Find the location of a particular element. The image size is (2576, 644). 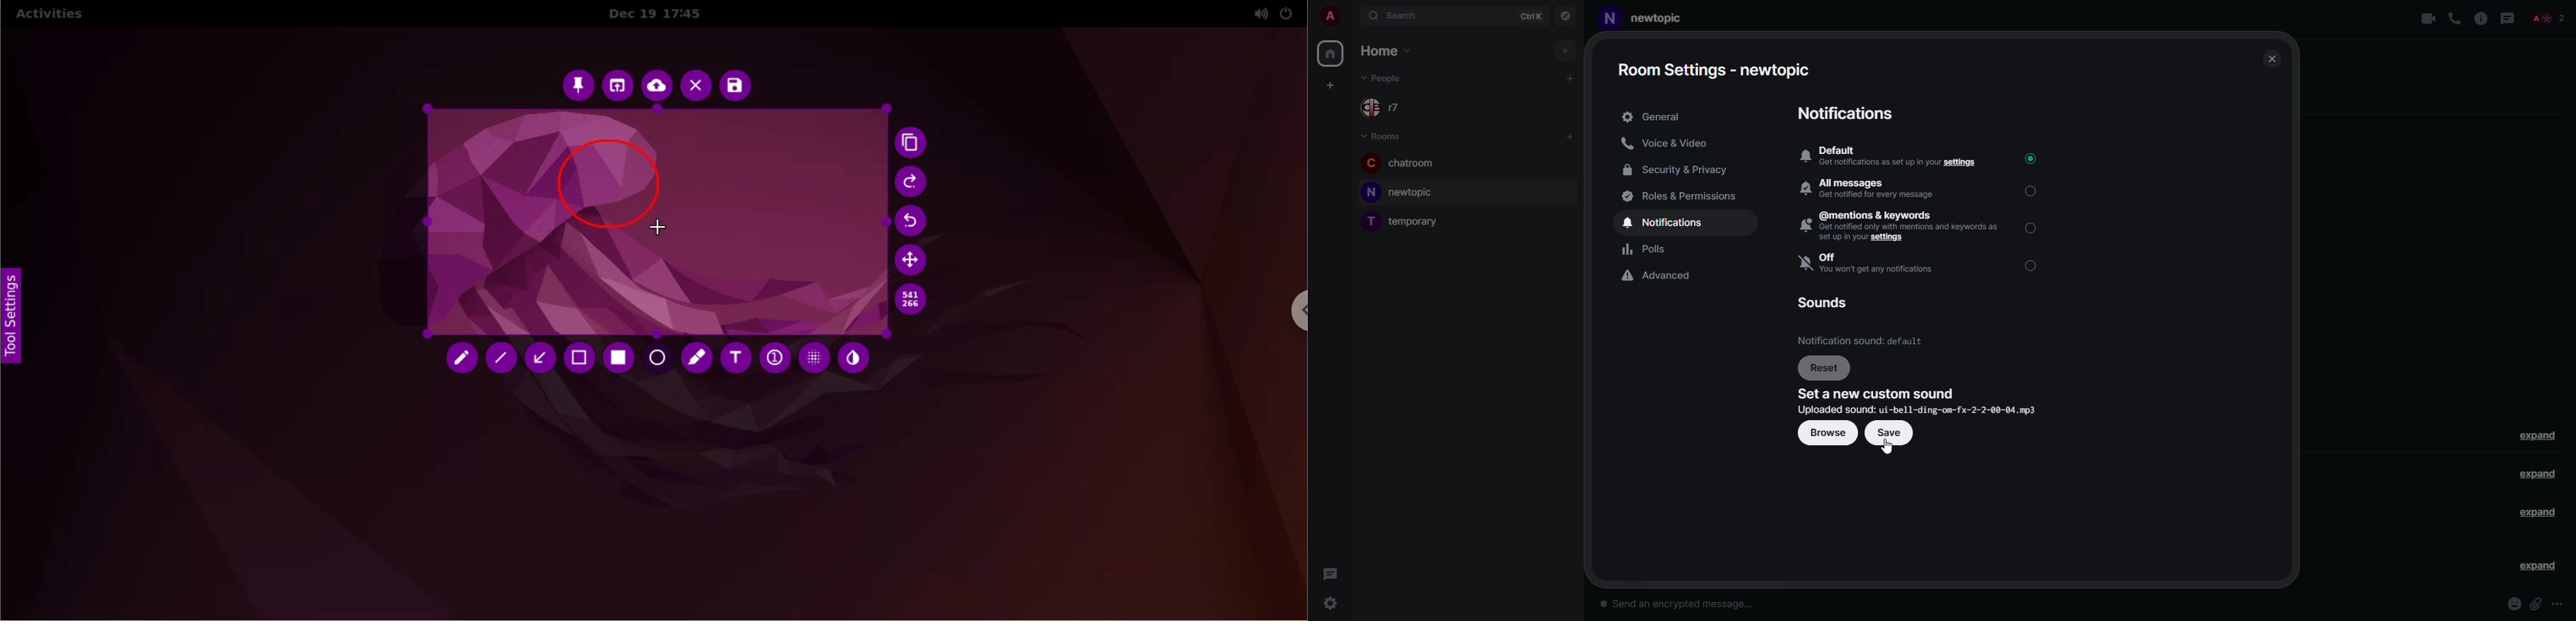

home is located at coordinates (1330, 54).